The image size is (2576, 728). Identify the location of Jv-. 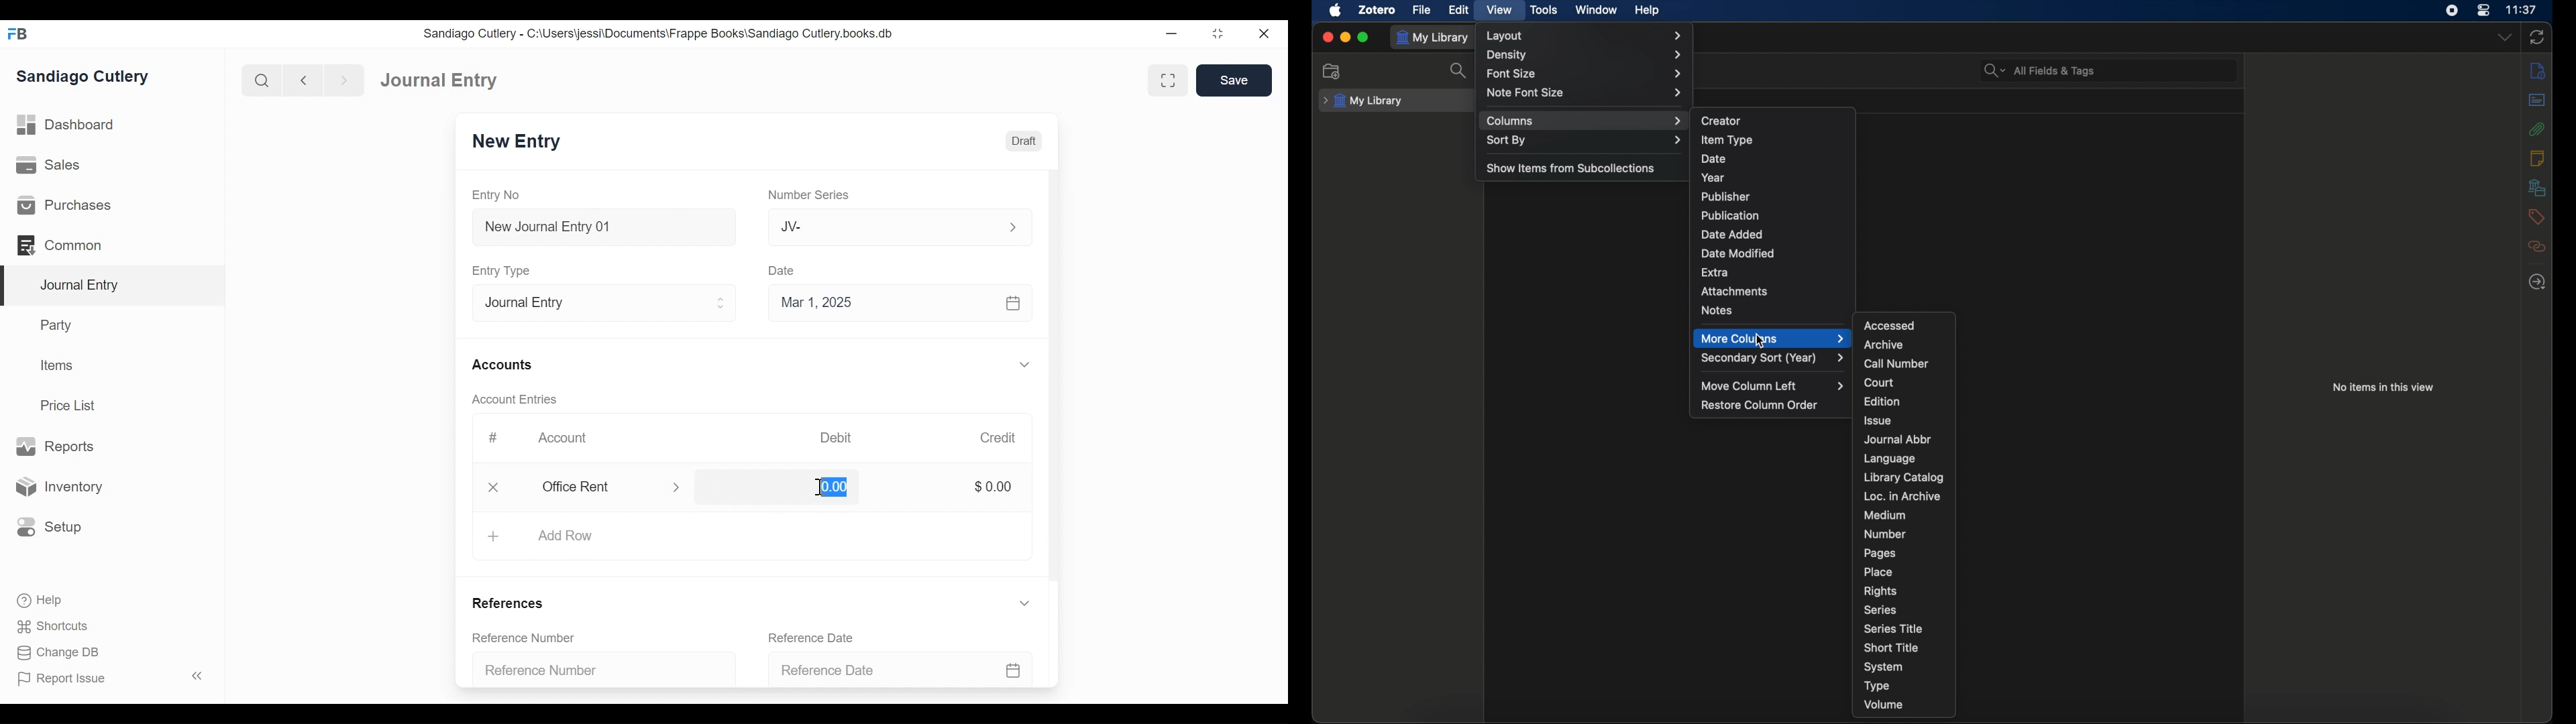
(891, 227).